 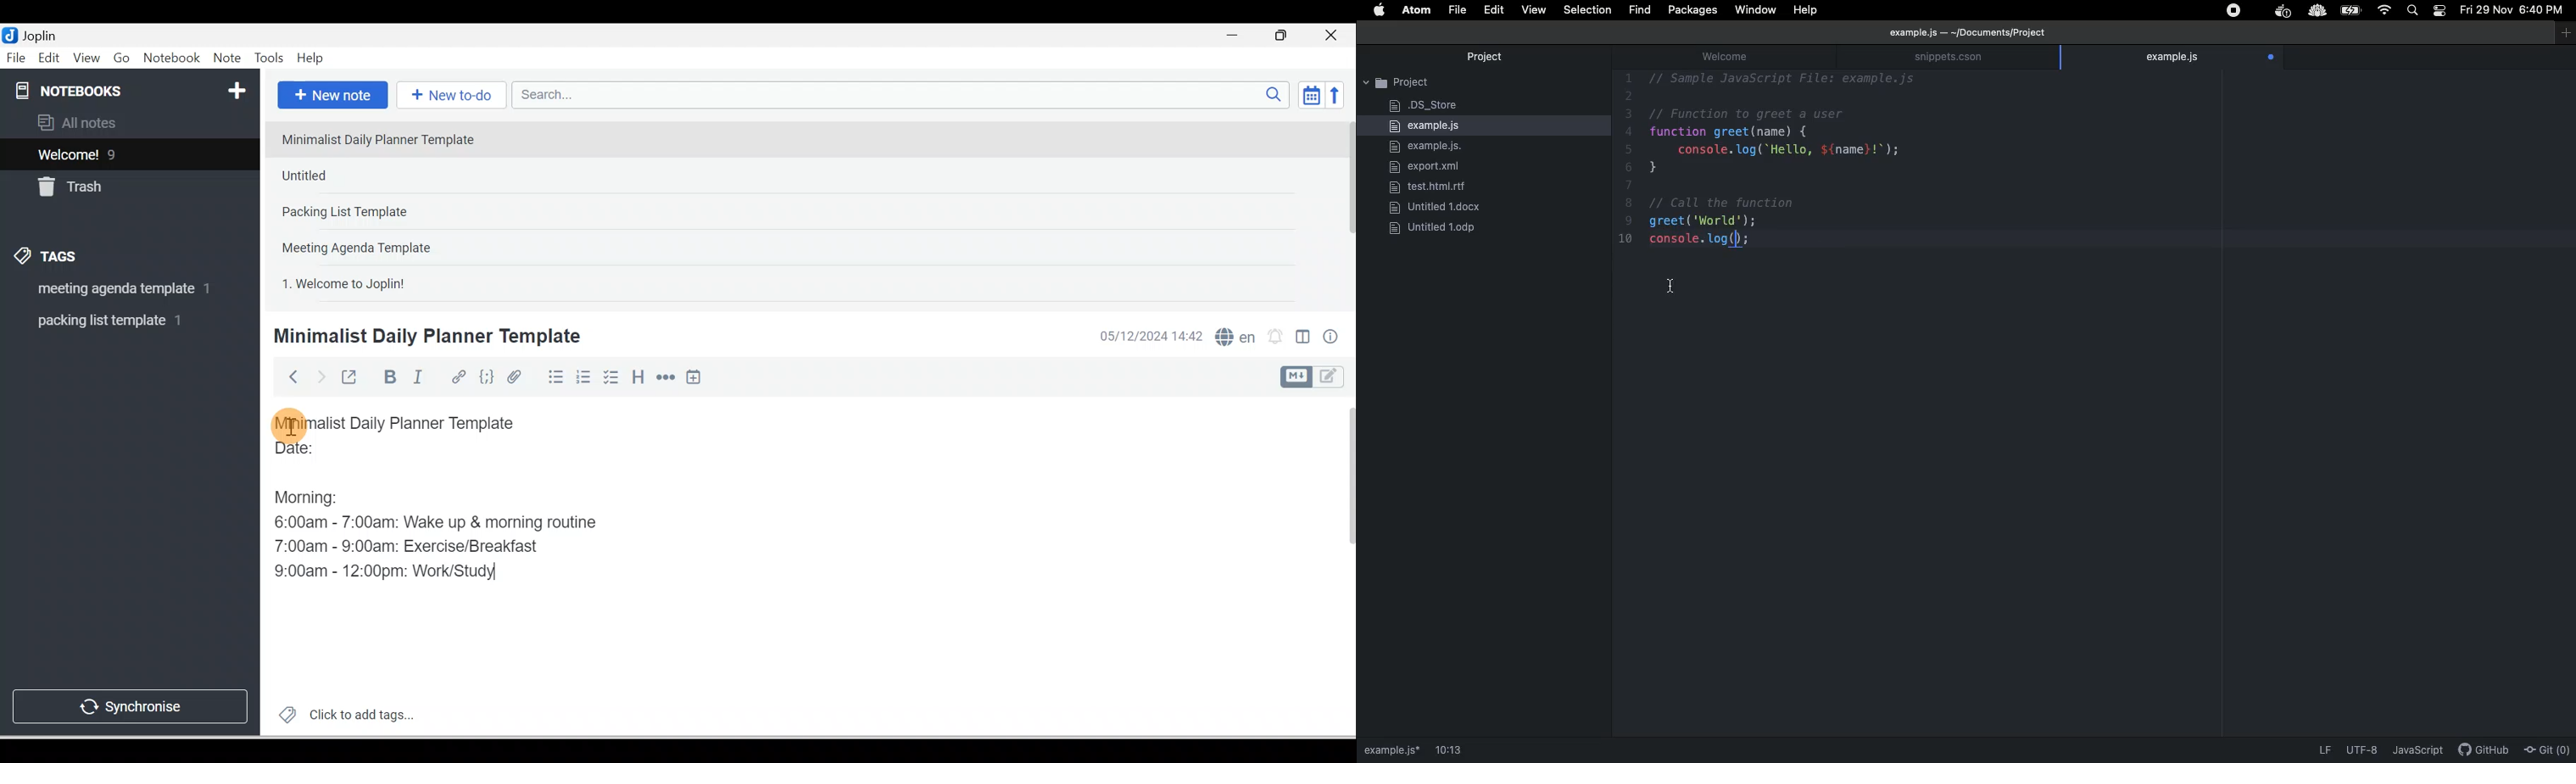 I want to click on All notes, so click(x=128, y=122).